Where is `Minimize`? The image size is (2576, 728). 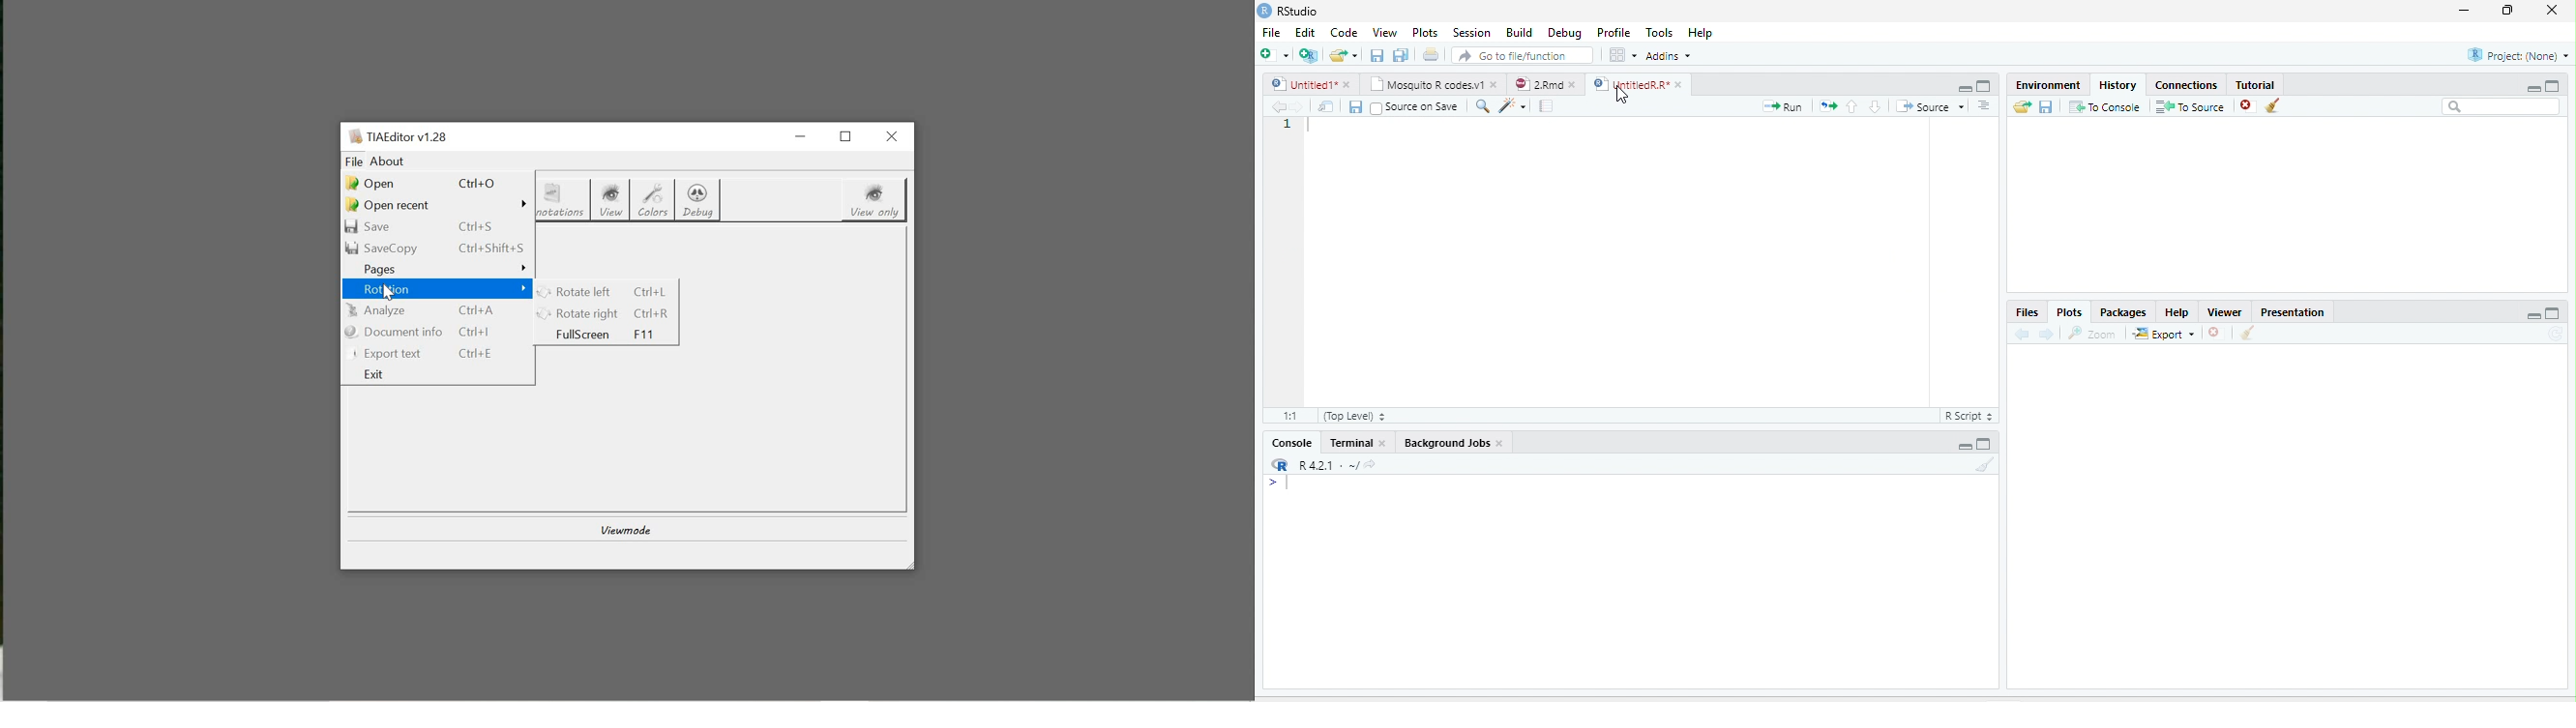
Minimize is located at coordinates (1964, 89).